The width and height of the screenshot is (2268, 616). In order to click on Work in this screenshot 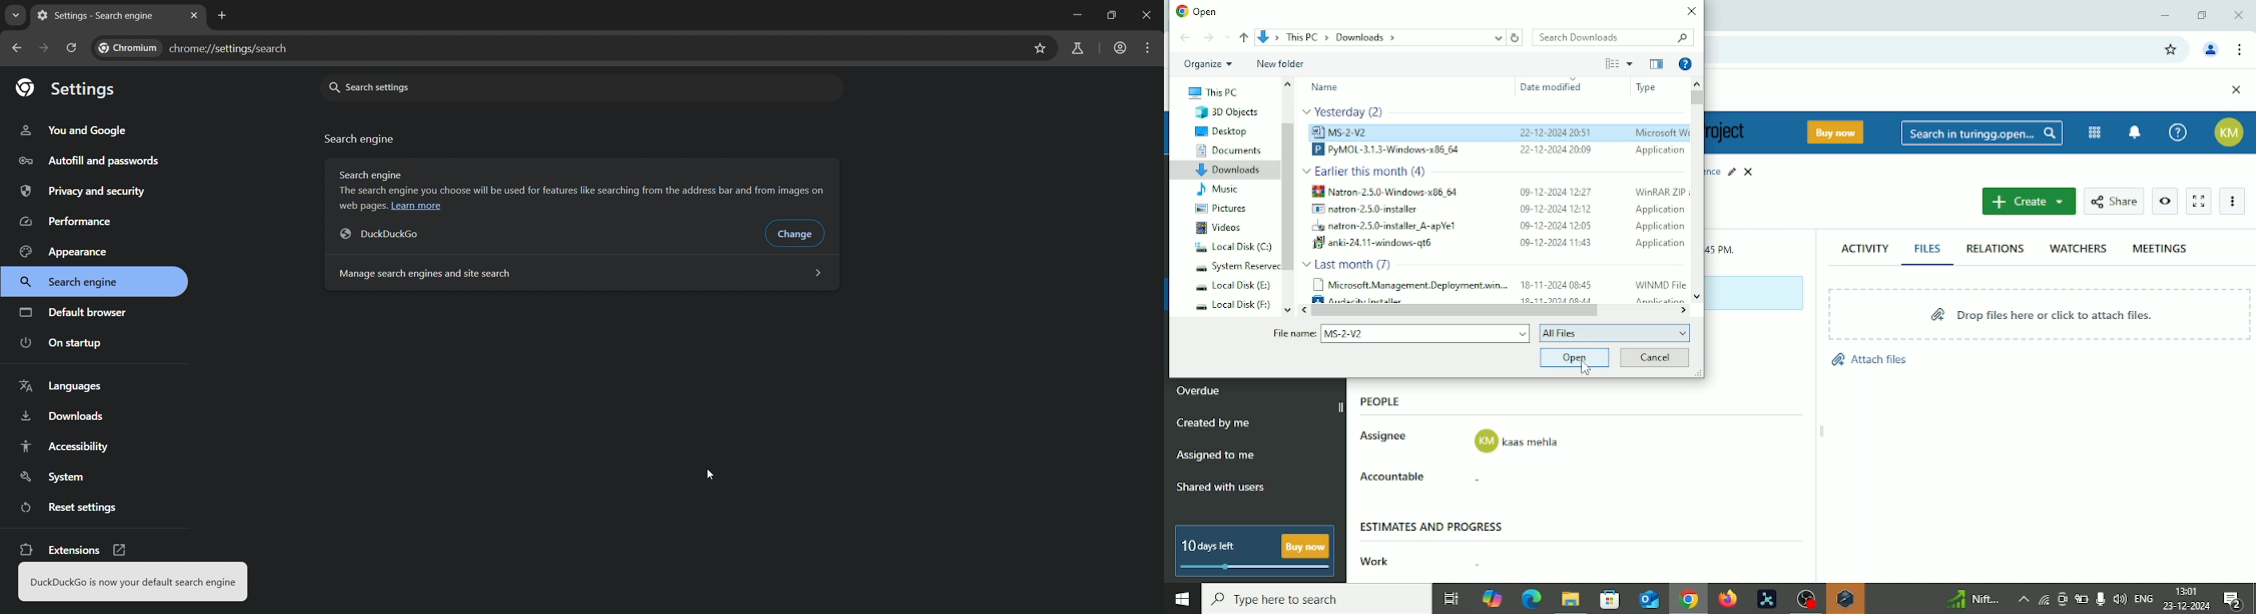, I will do `click(1372, 562)`.